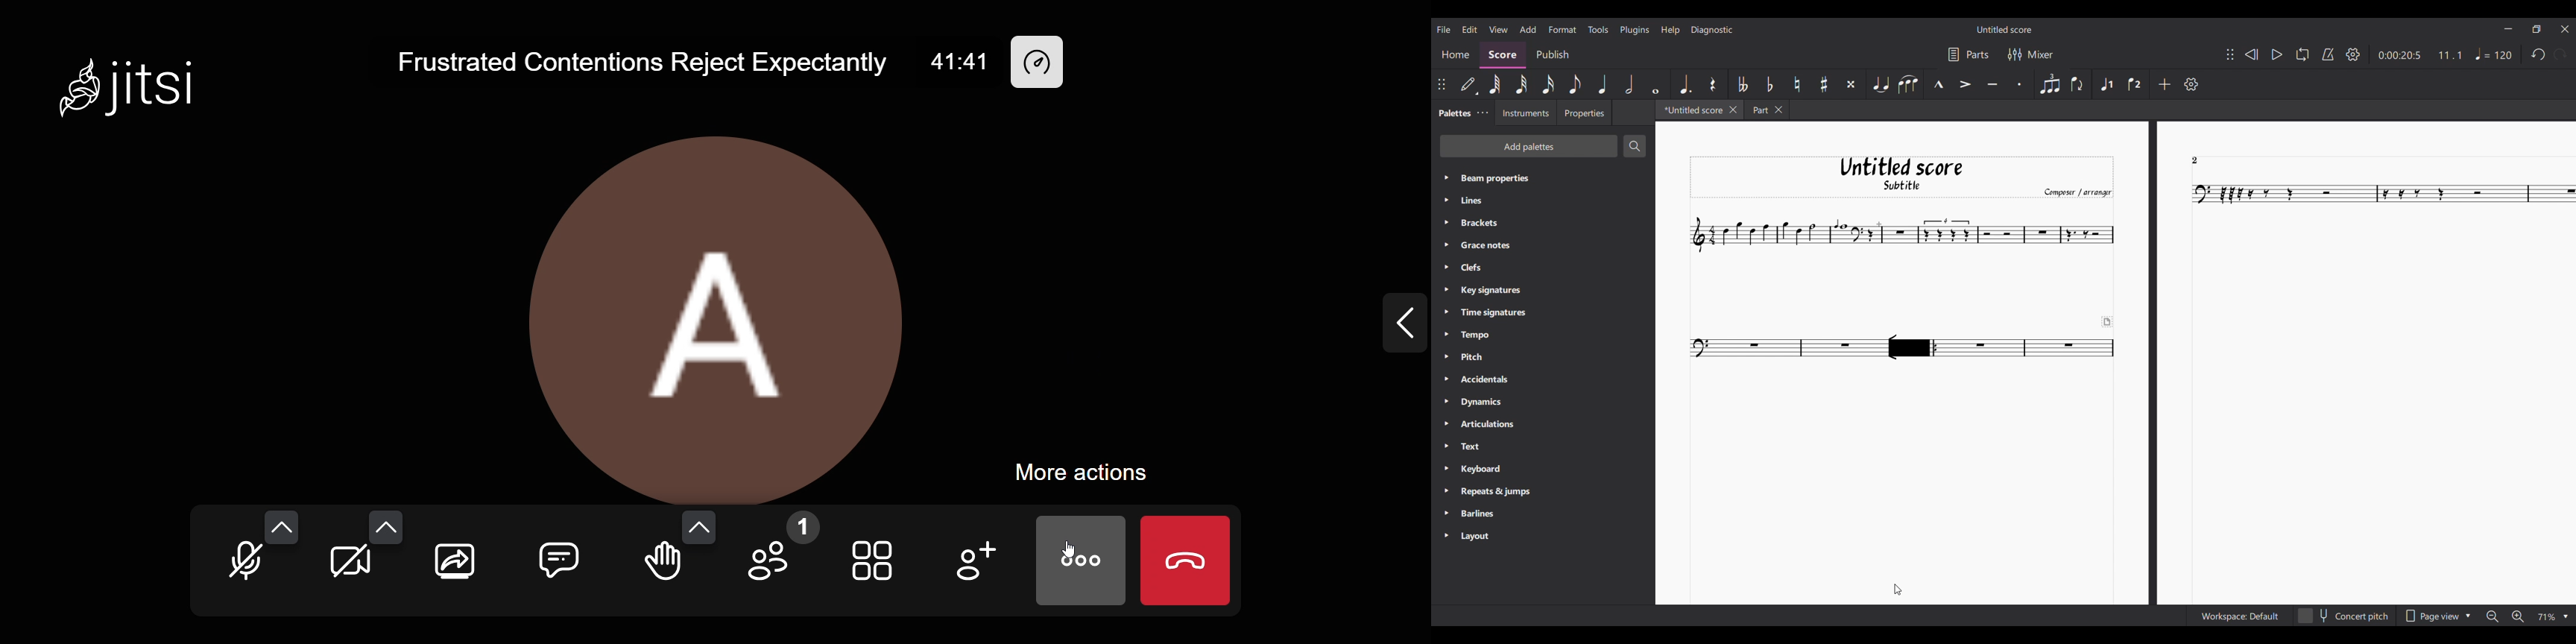 This screenshot has width=2576, height=644. What do you see at coordinates (1966, 83) in the screenshot?
I see `Accent` at bounding box center [1966, 83].